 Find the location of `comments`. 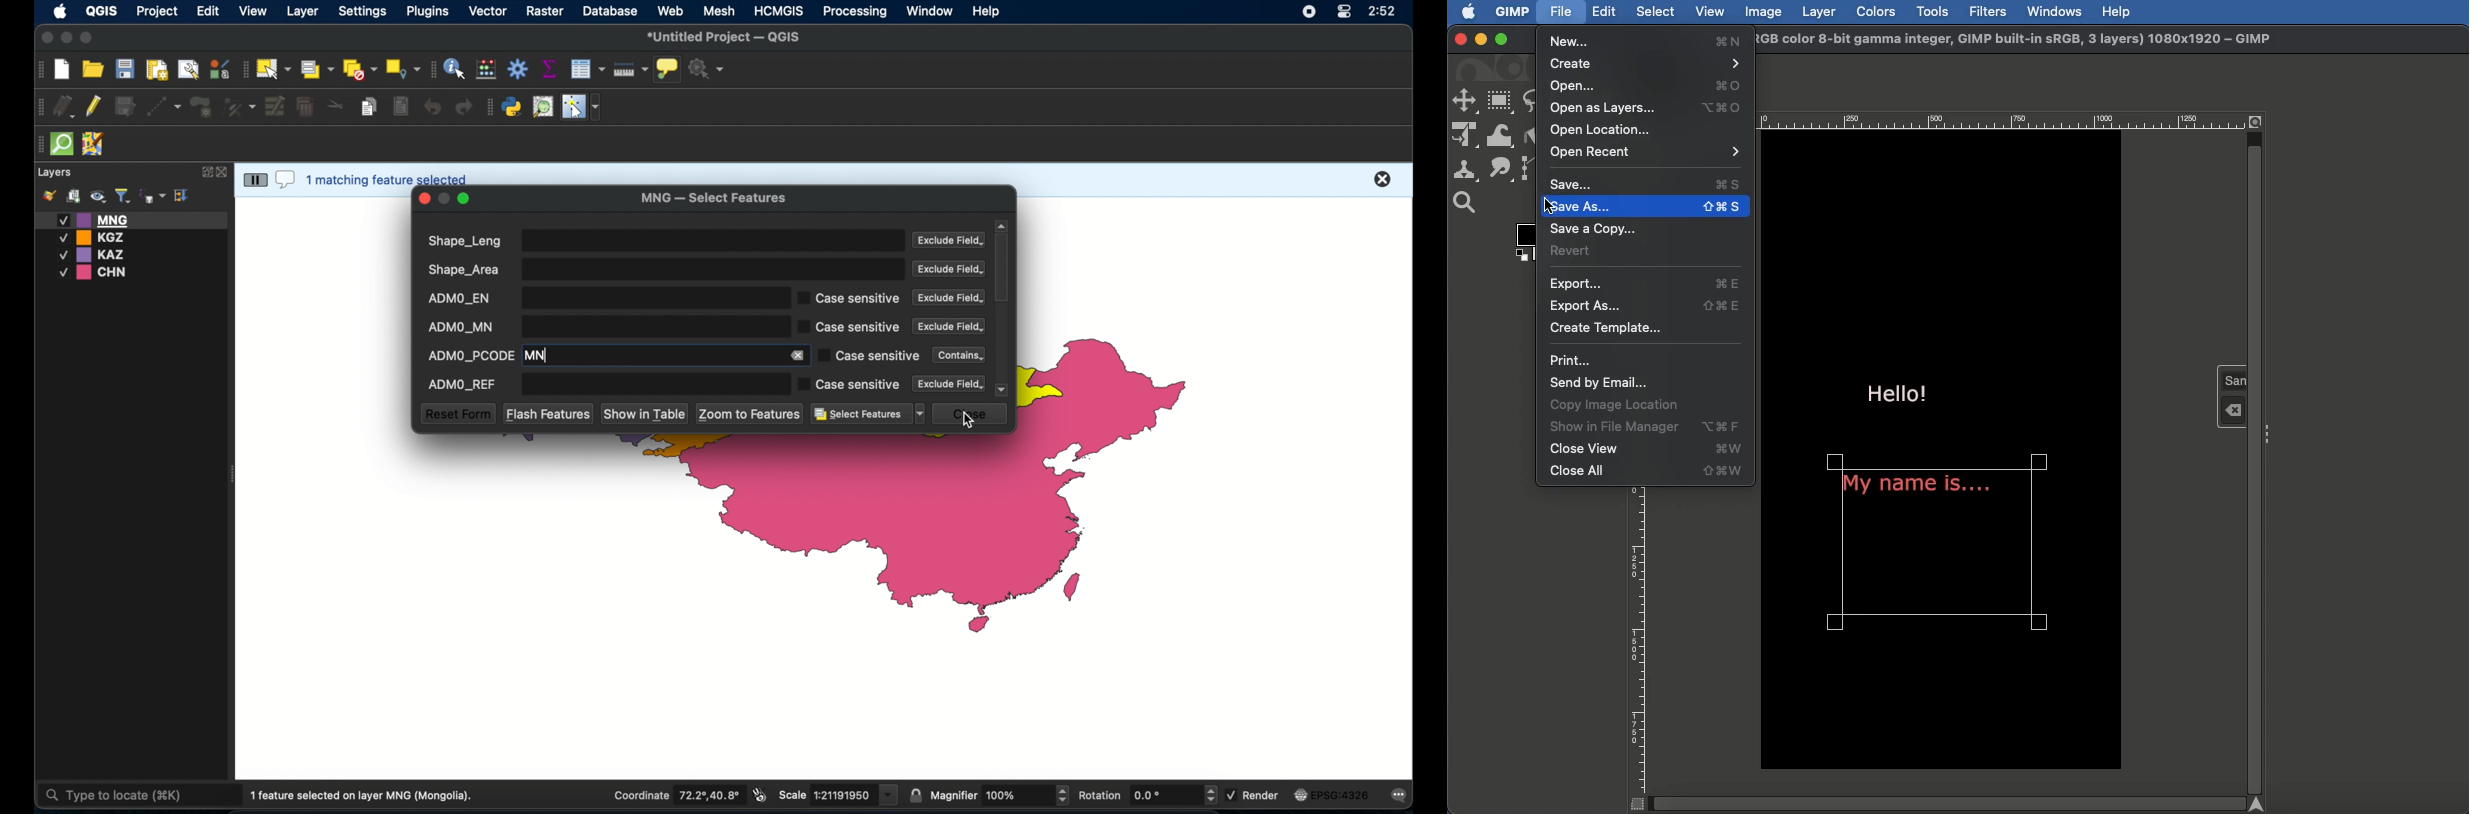

comments is located at coordinates (285, 181).